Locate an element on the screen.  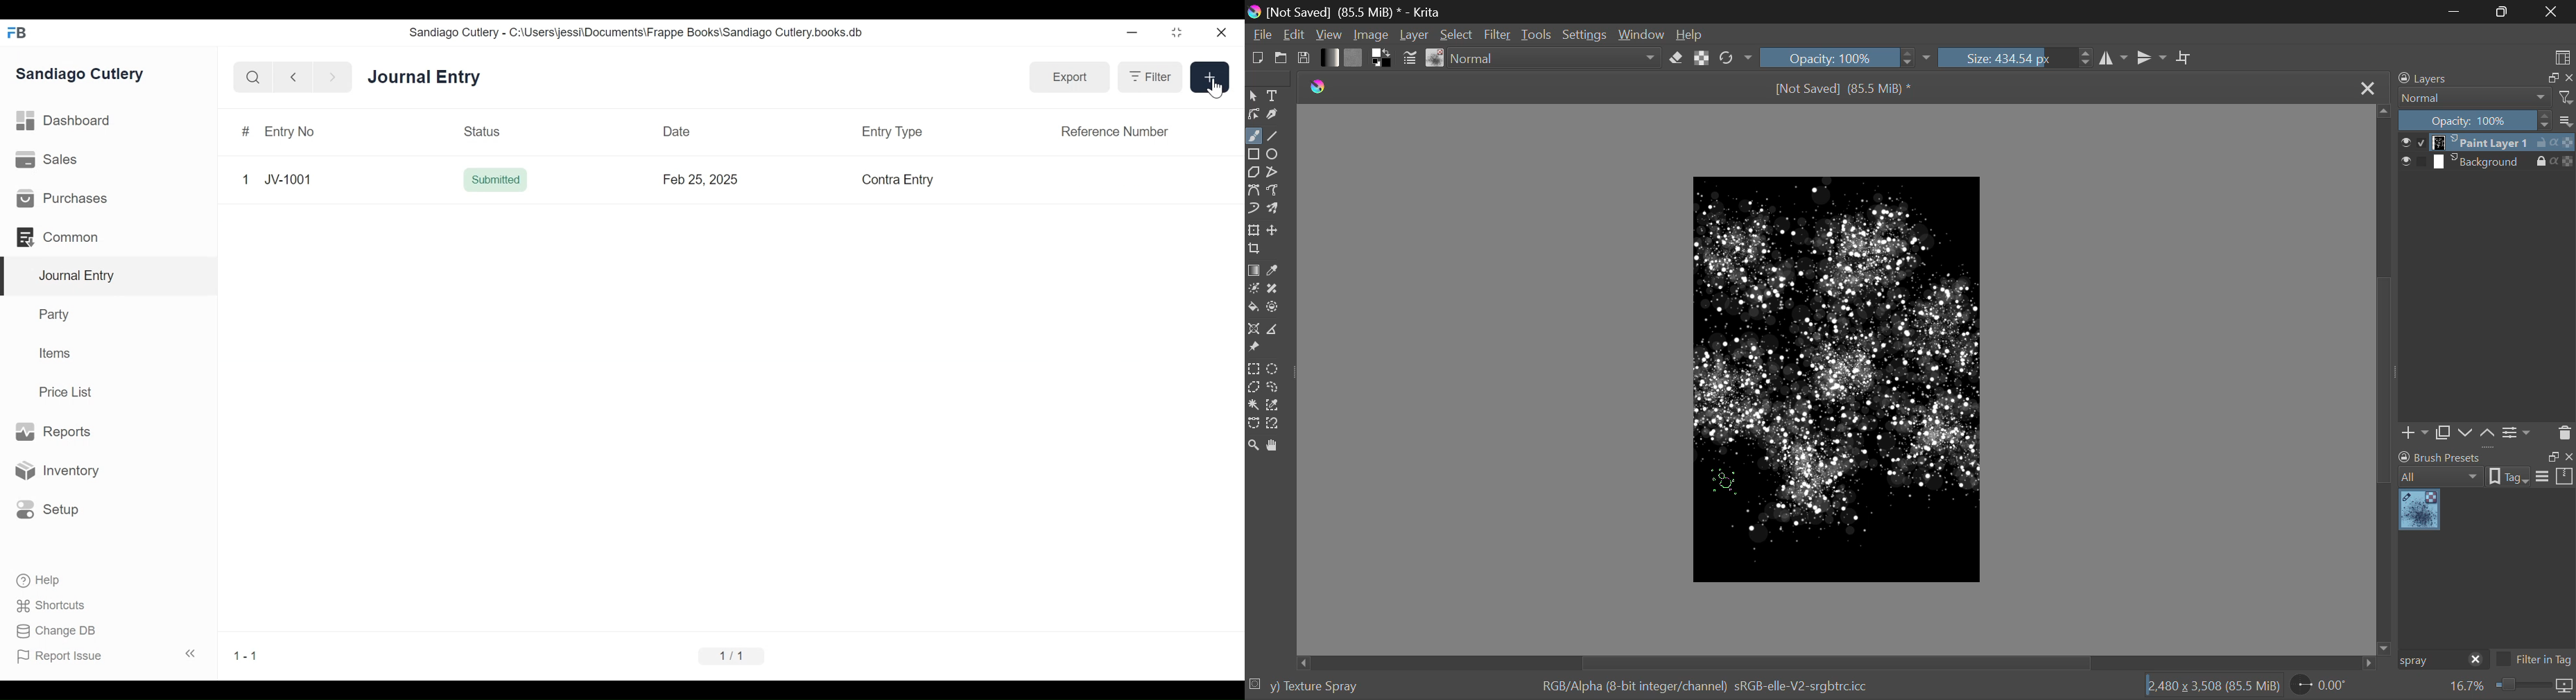
Submitted is located at coordinates (496, 180).